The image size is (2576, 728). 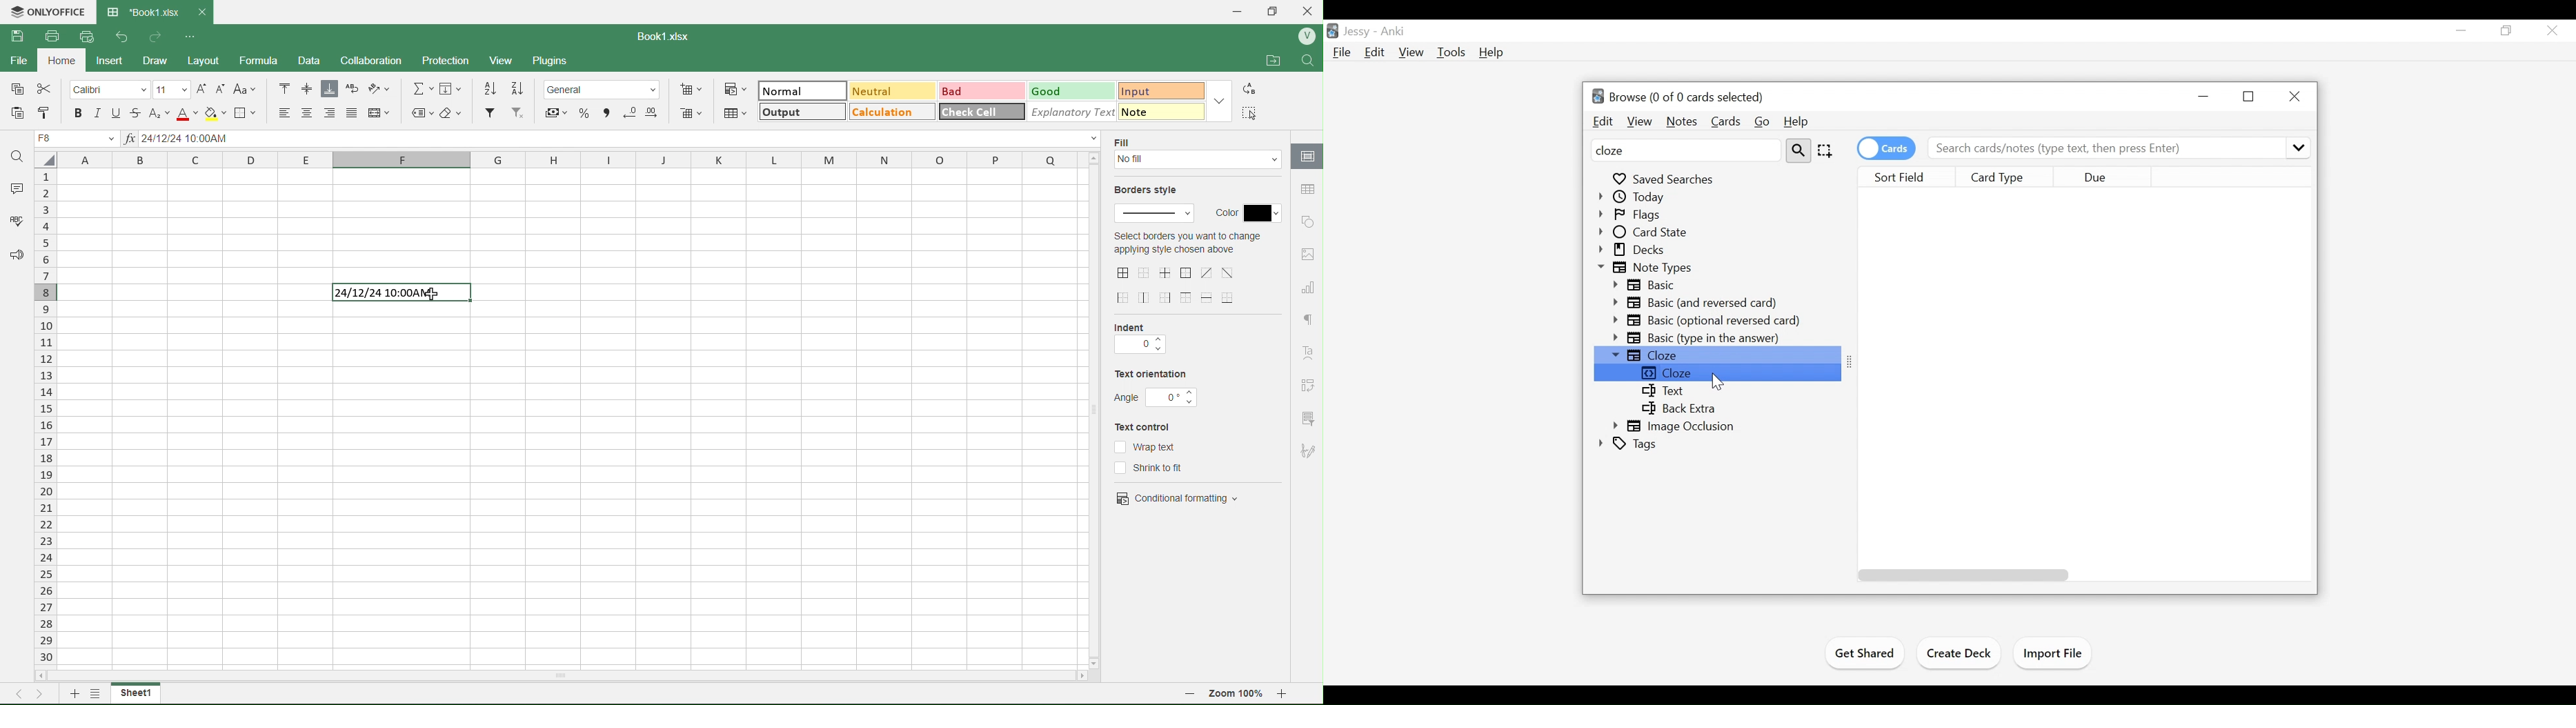 I want to click on text control, so click(x=1151, y=427).